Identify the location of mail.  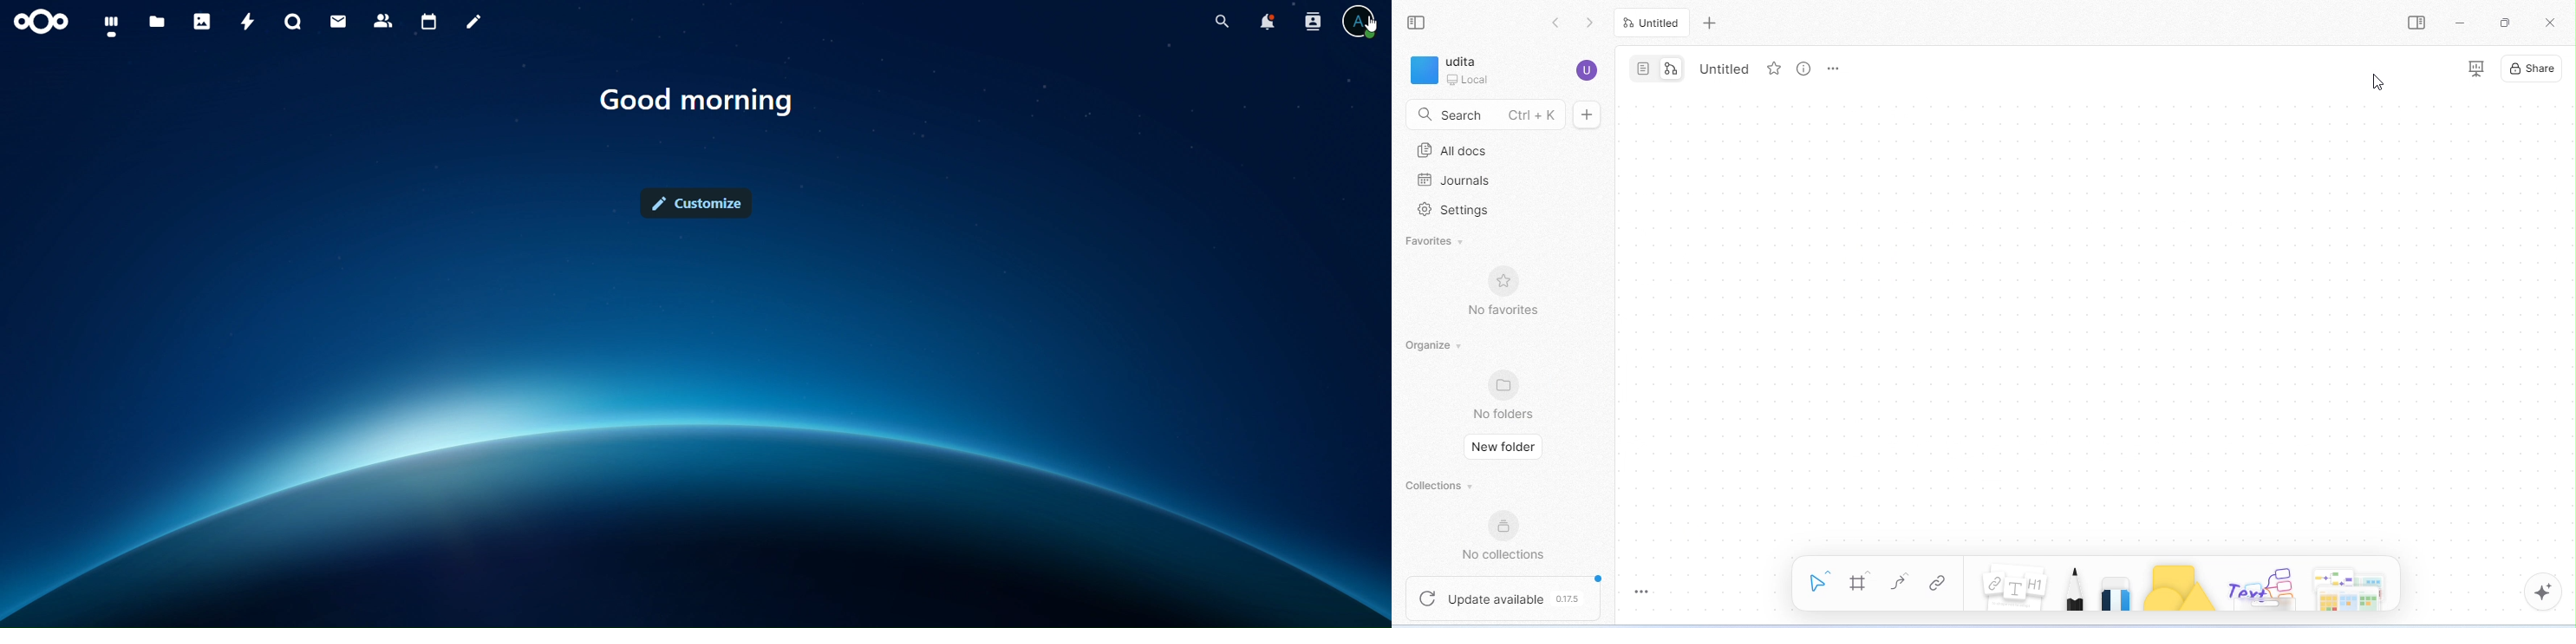
(336, 22).